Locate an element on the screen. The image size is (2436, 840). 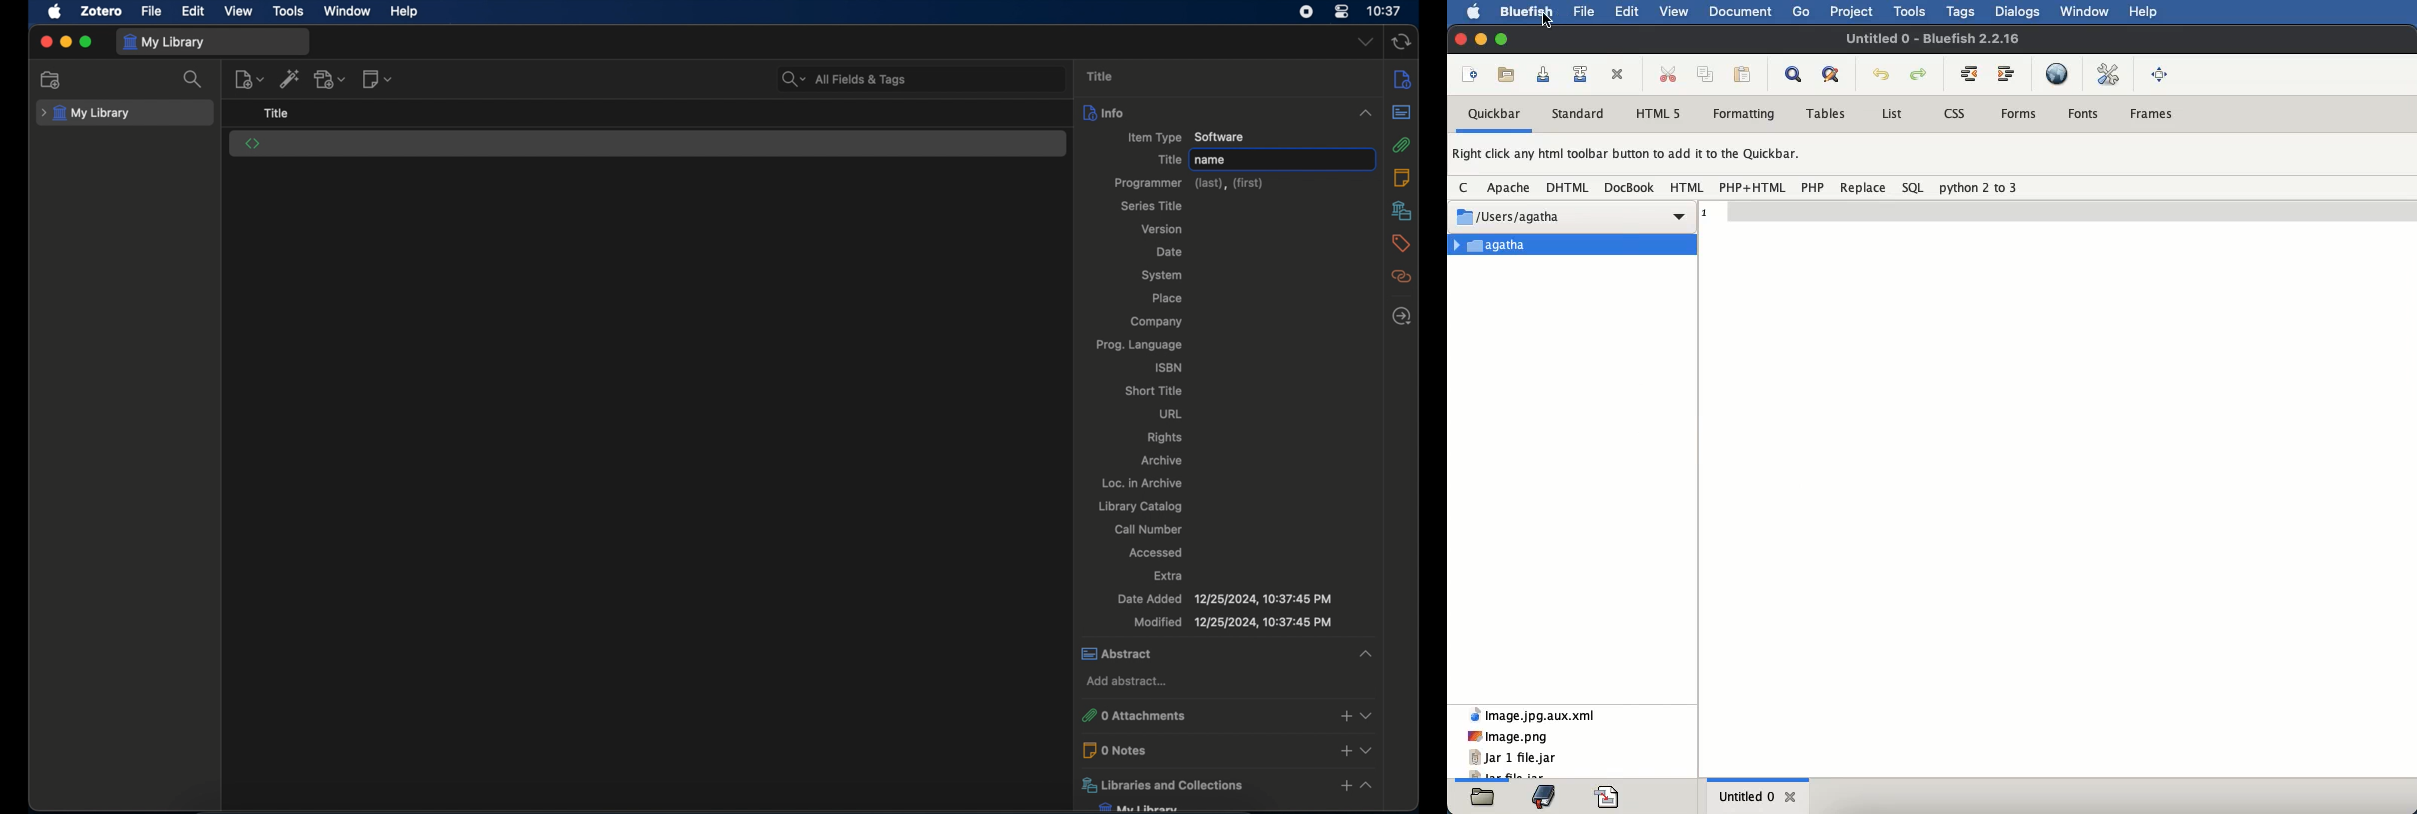
add abstract is located at coordinates (1128, 681).